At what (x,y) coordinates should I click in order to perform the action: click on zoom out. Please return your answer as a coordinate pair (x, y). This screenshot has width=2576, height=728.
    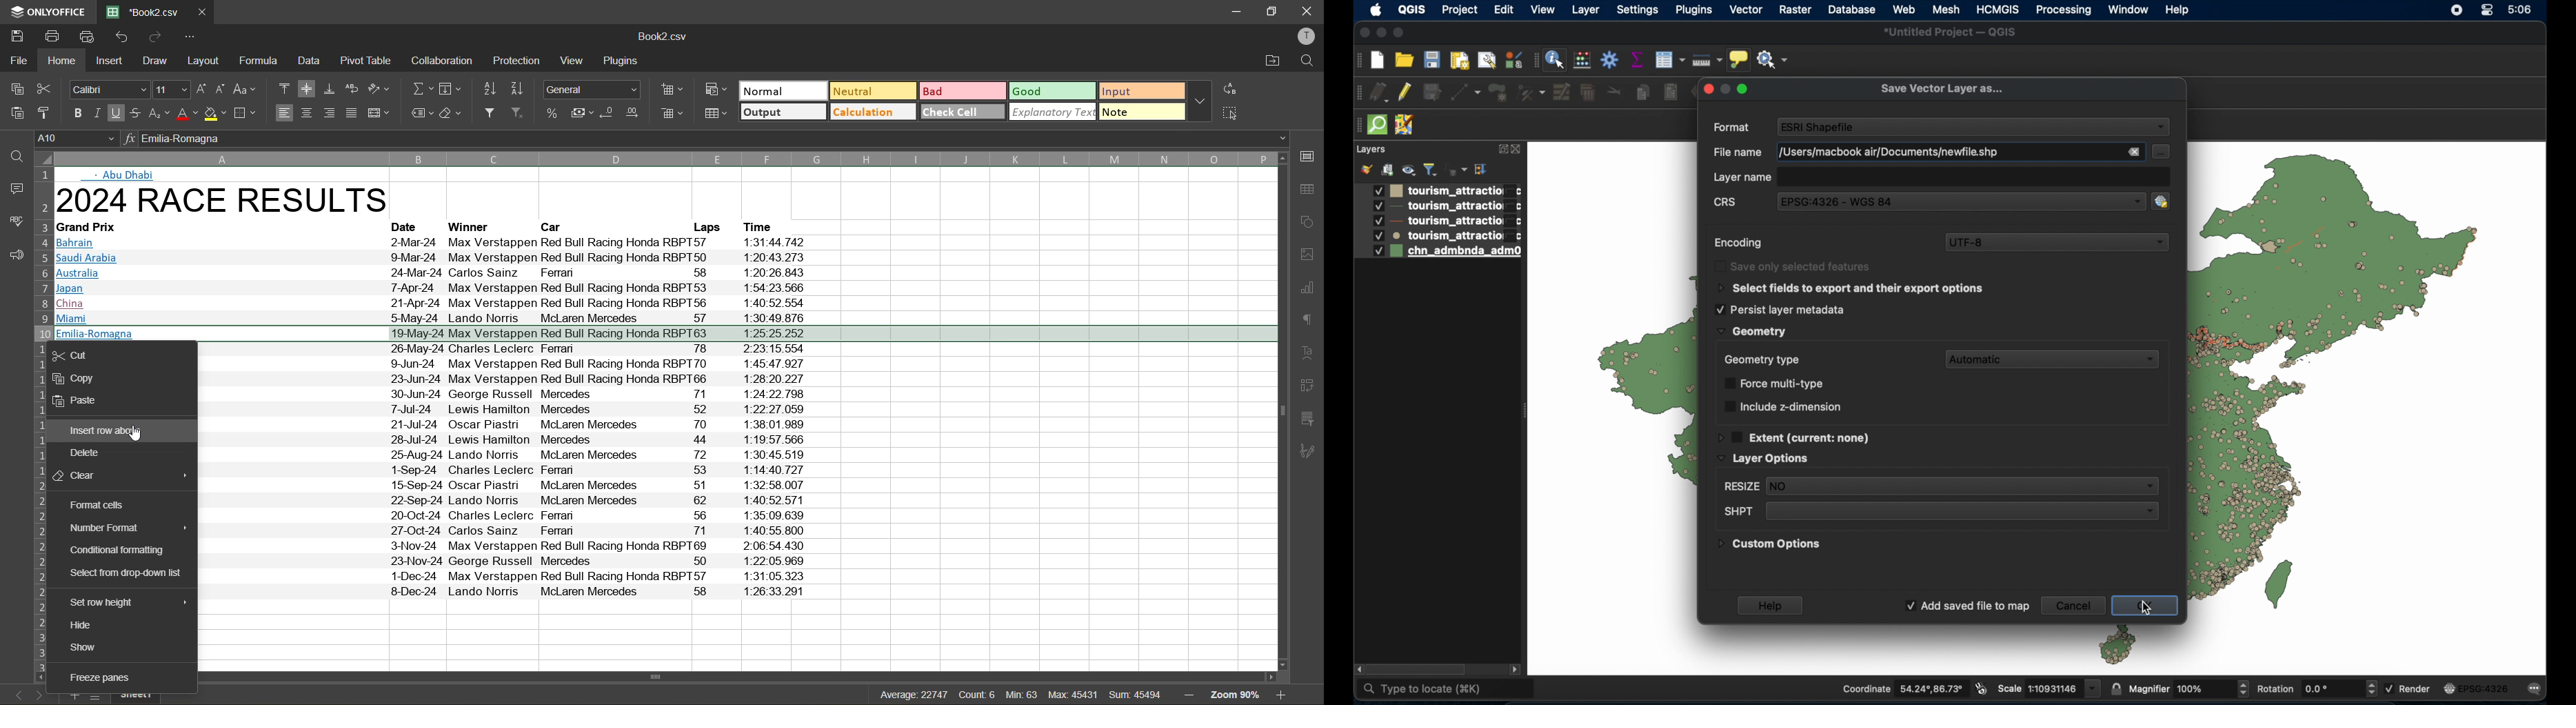
    Looking at the image, I should click on (1189, 697).